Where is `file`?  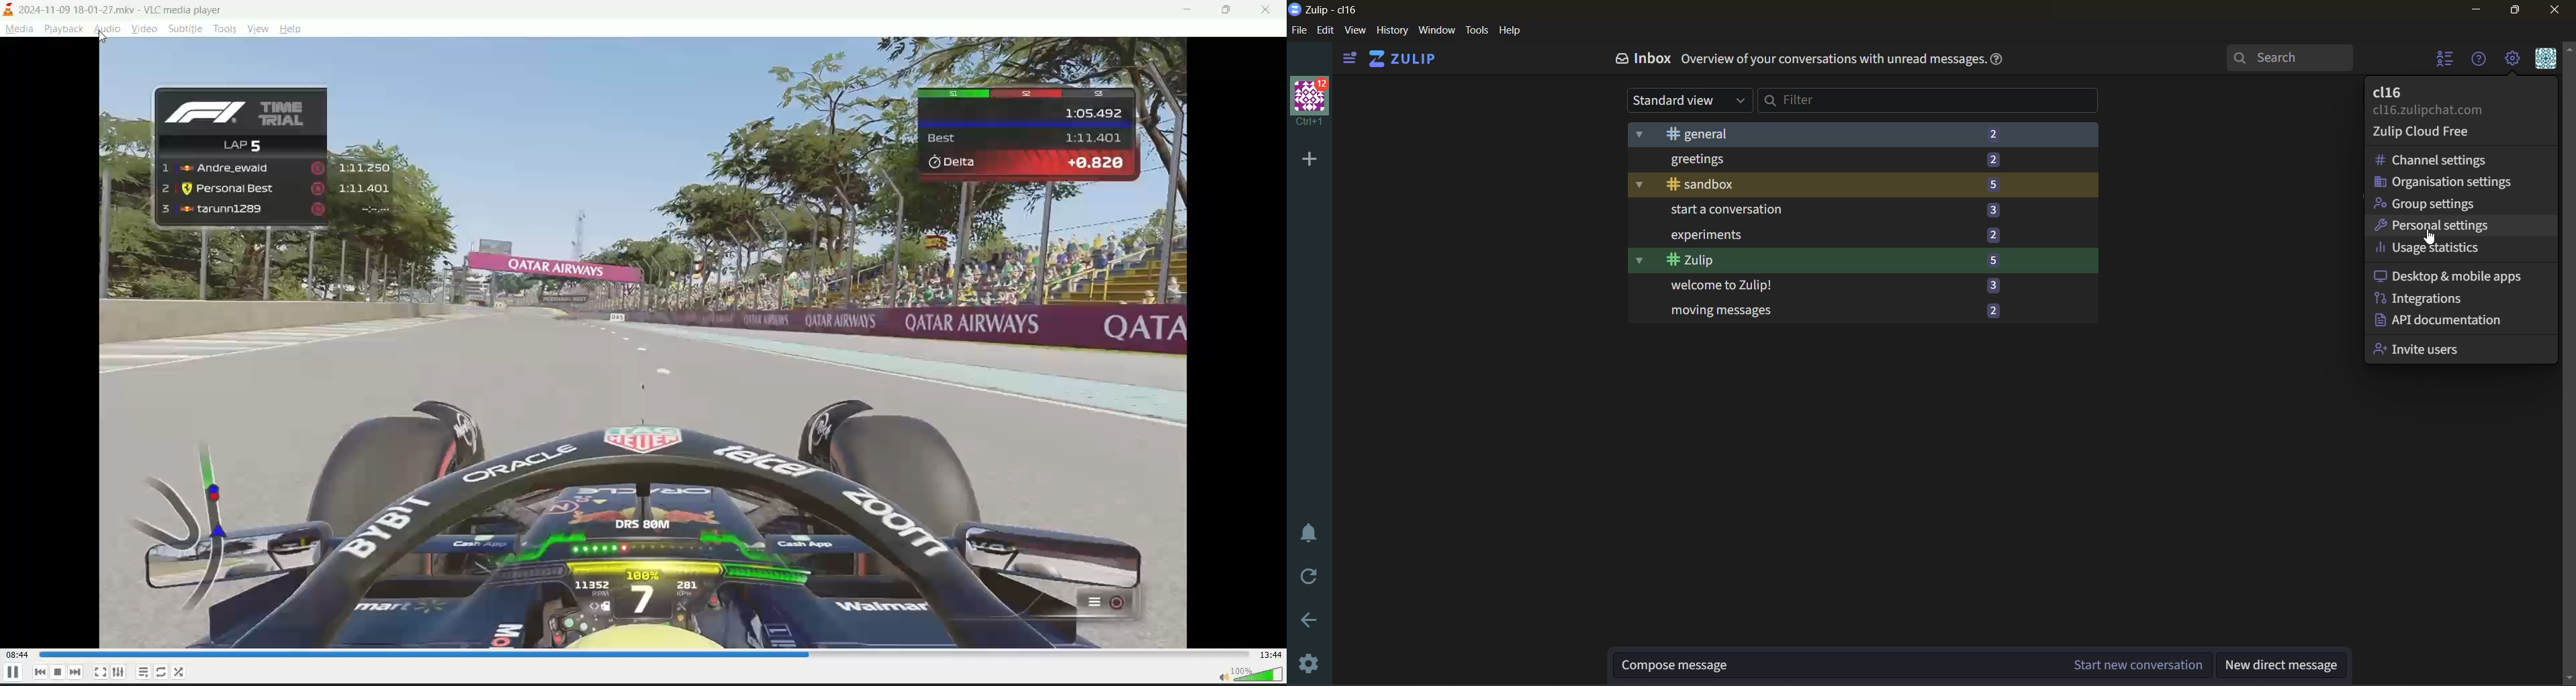 file is located at coordinates (1298, 31).